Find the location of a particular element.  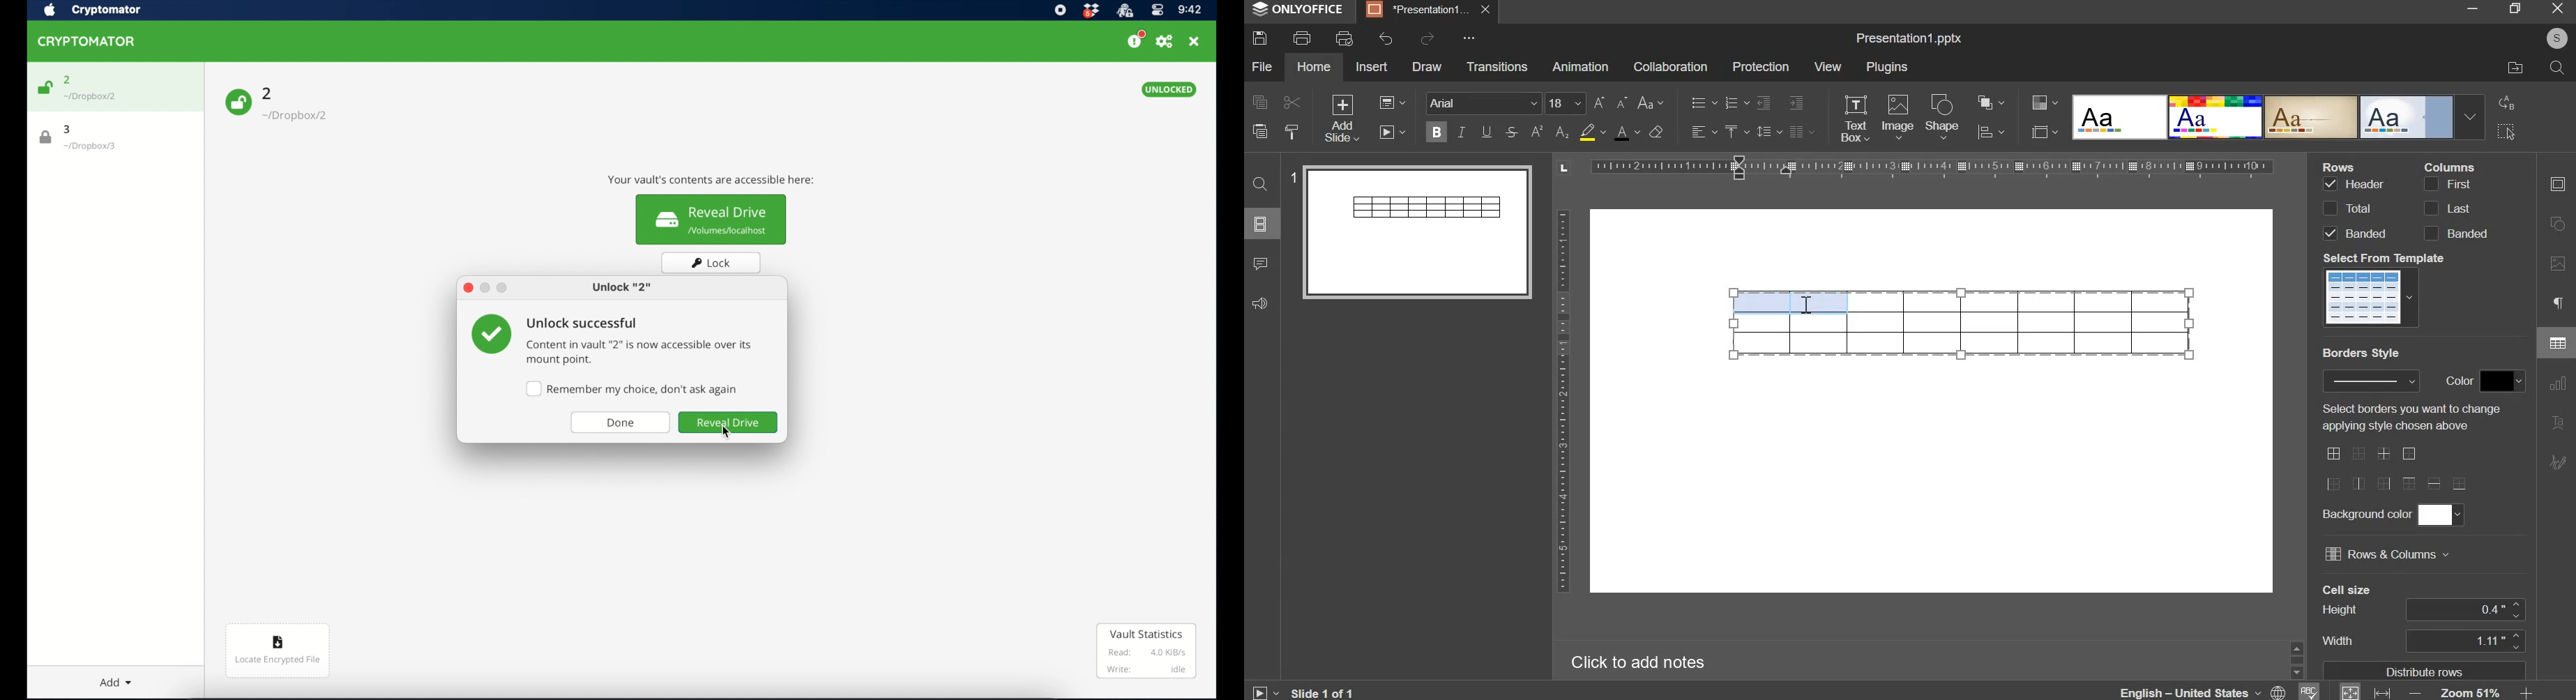

apple icon is located at coordinates (50, 10).